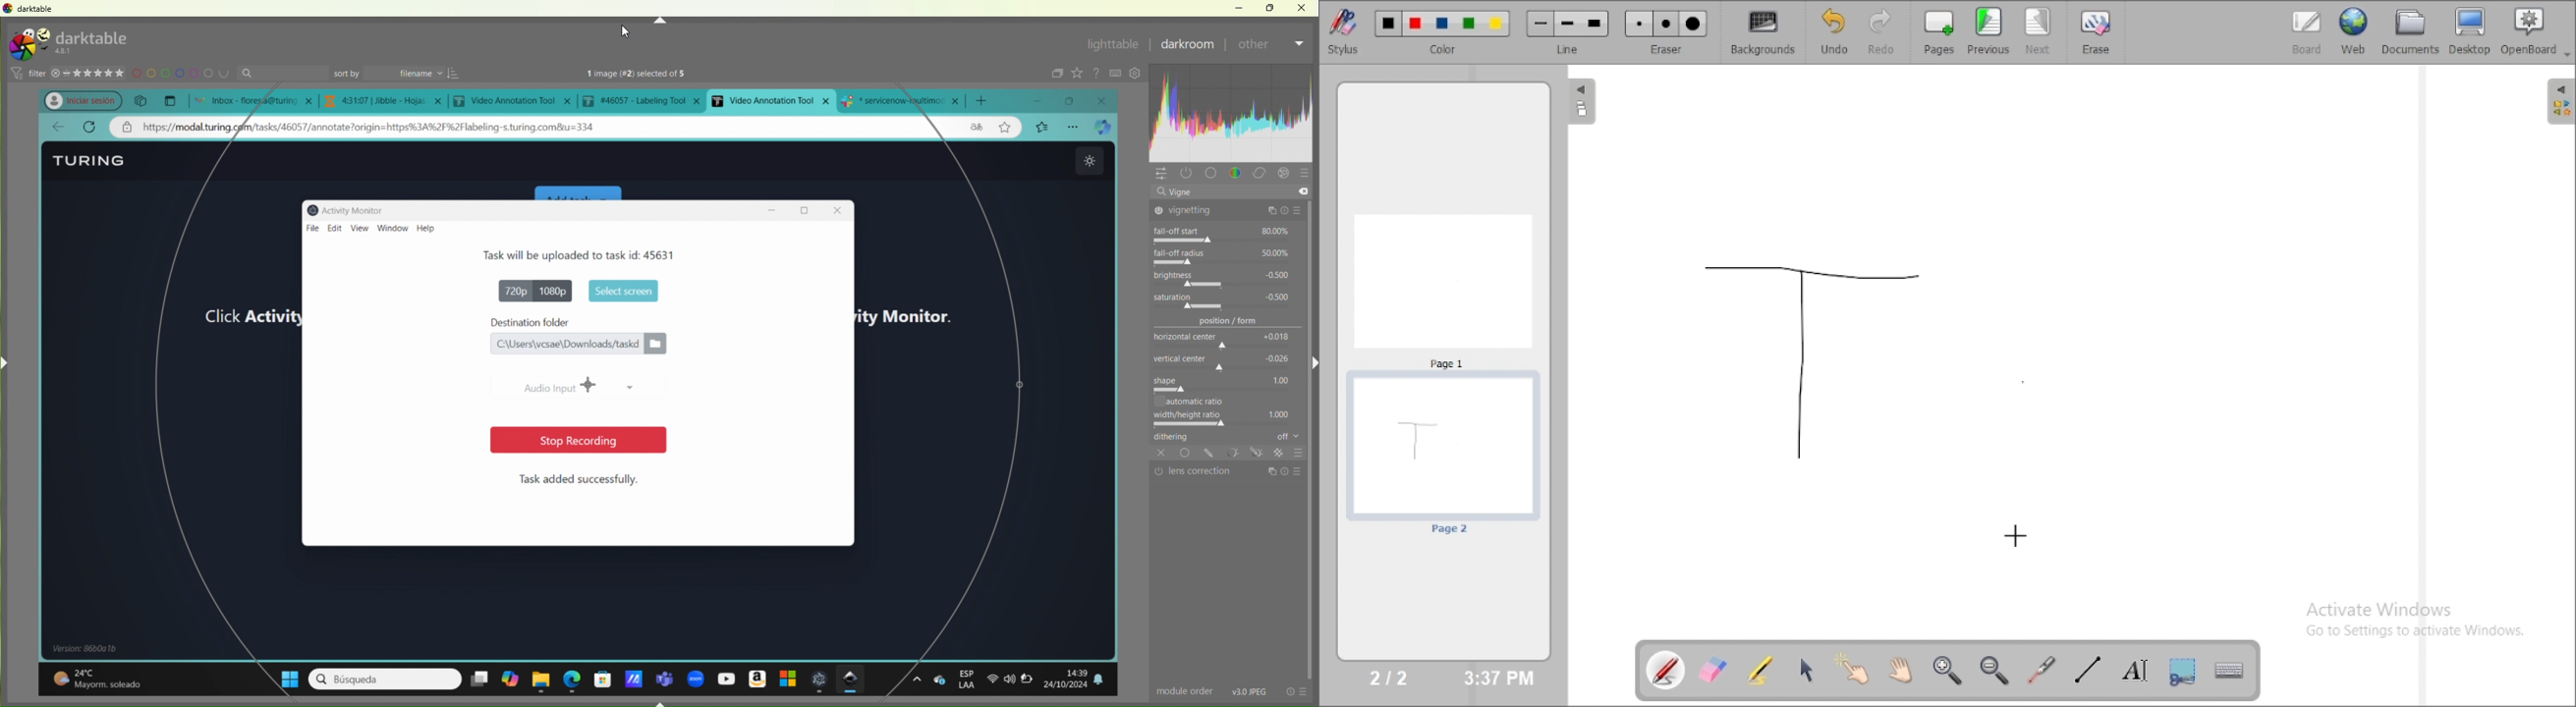 Image resolution: width=2576 pixels, height=728 pixels. What do you see at coordinates (130, 128) in the screenshot?
I see `private address` at bounding box center [130, 128].